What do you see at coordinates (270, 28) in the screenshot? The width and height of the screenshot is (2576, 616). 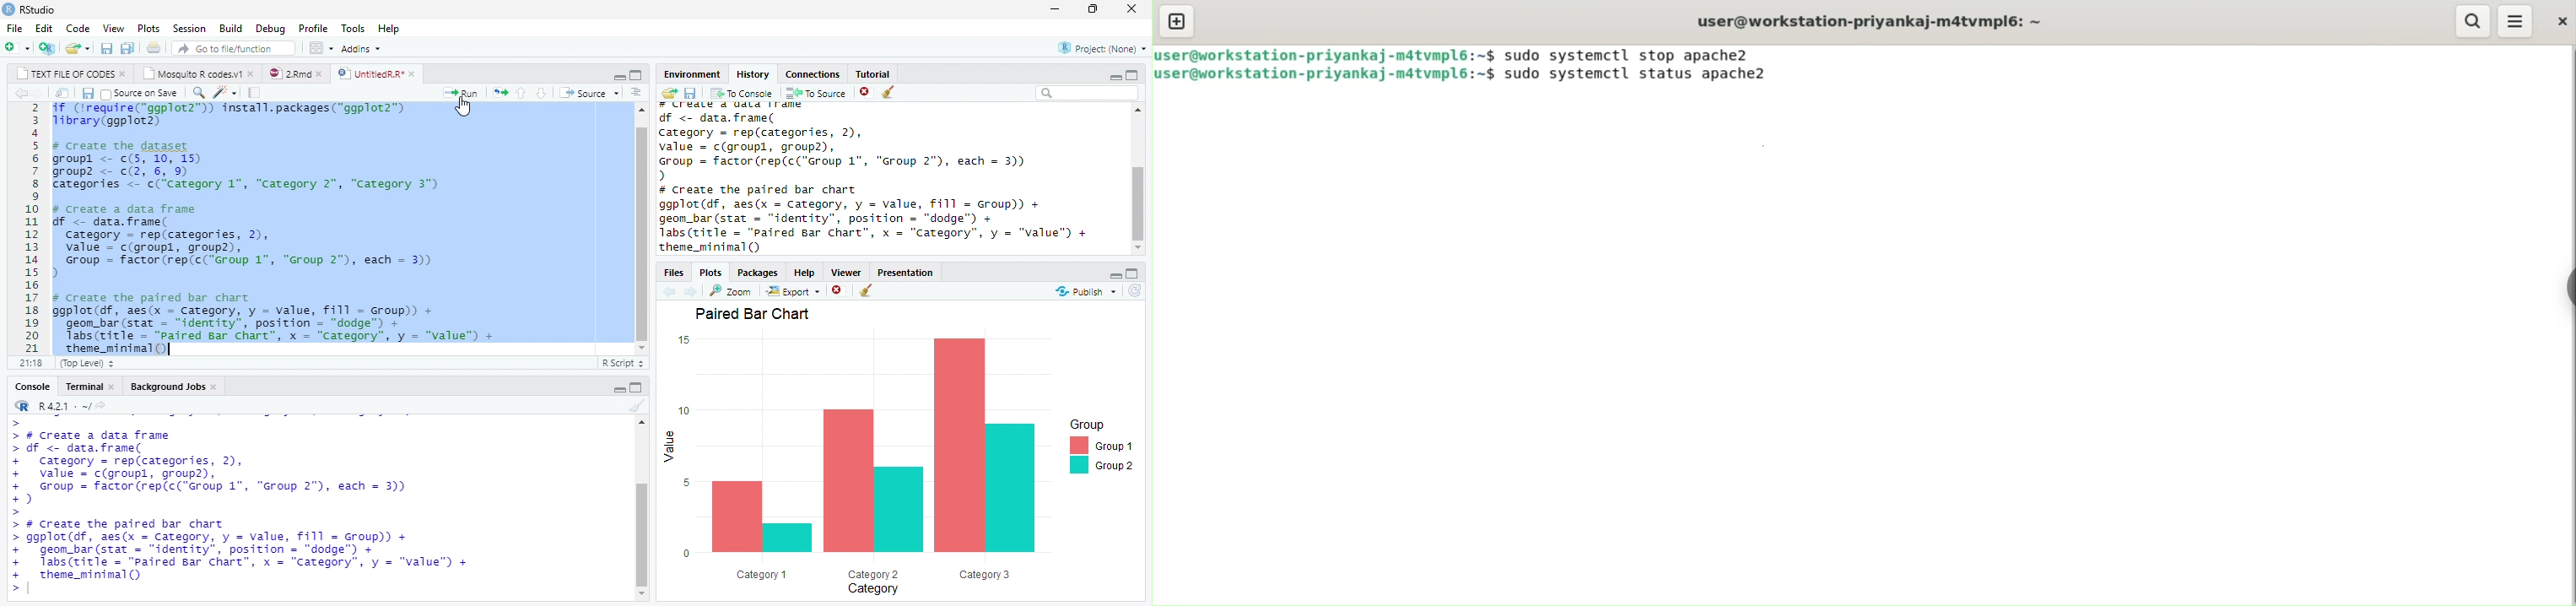 I see `debug` at bounding box center [270, 28].